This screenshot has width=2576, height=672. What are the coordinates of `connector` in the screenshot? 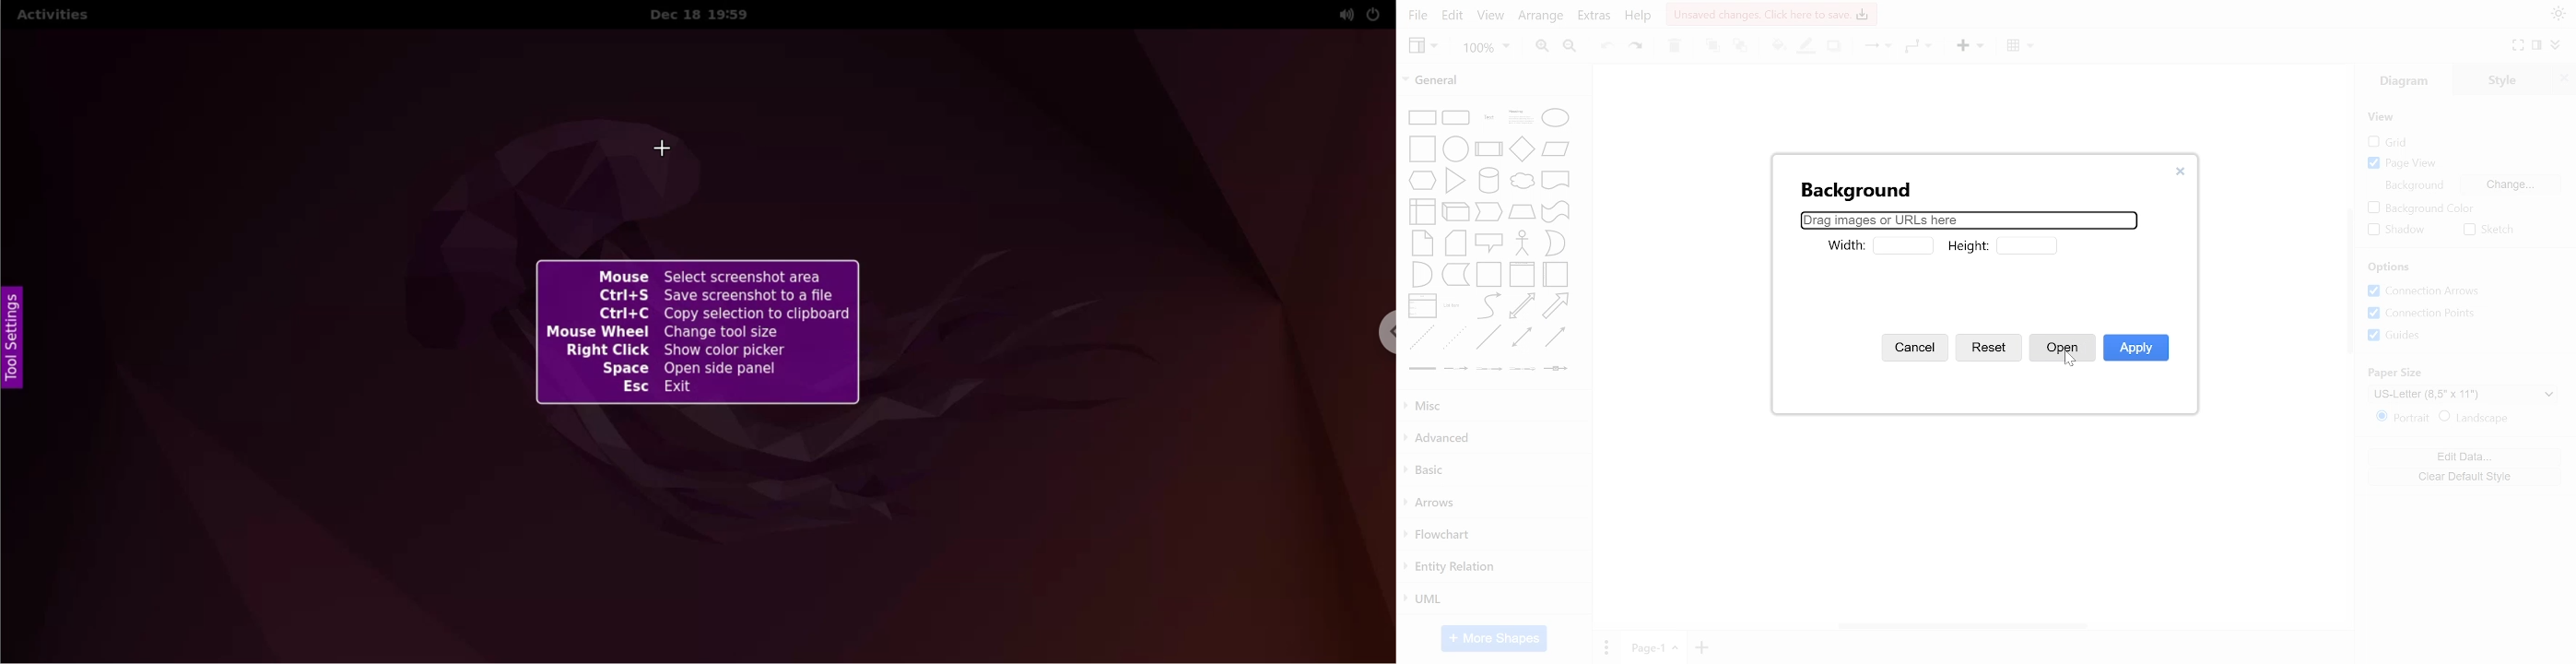 It's located at (1874, 48).